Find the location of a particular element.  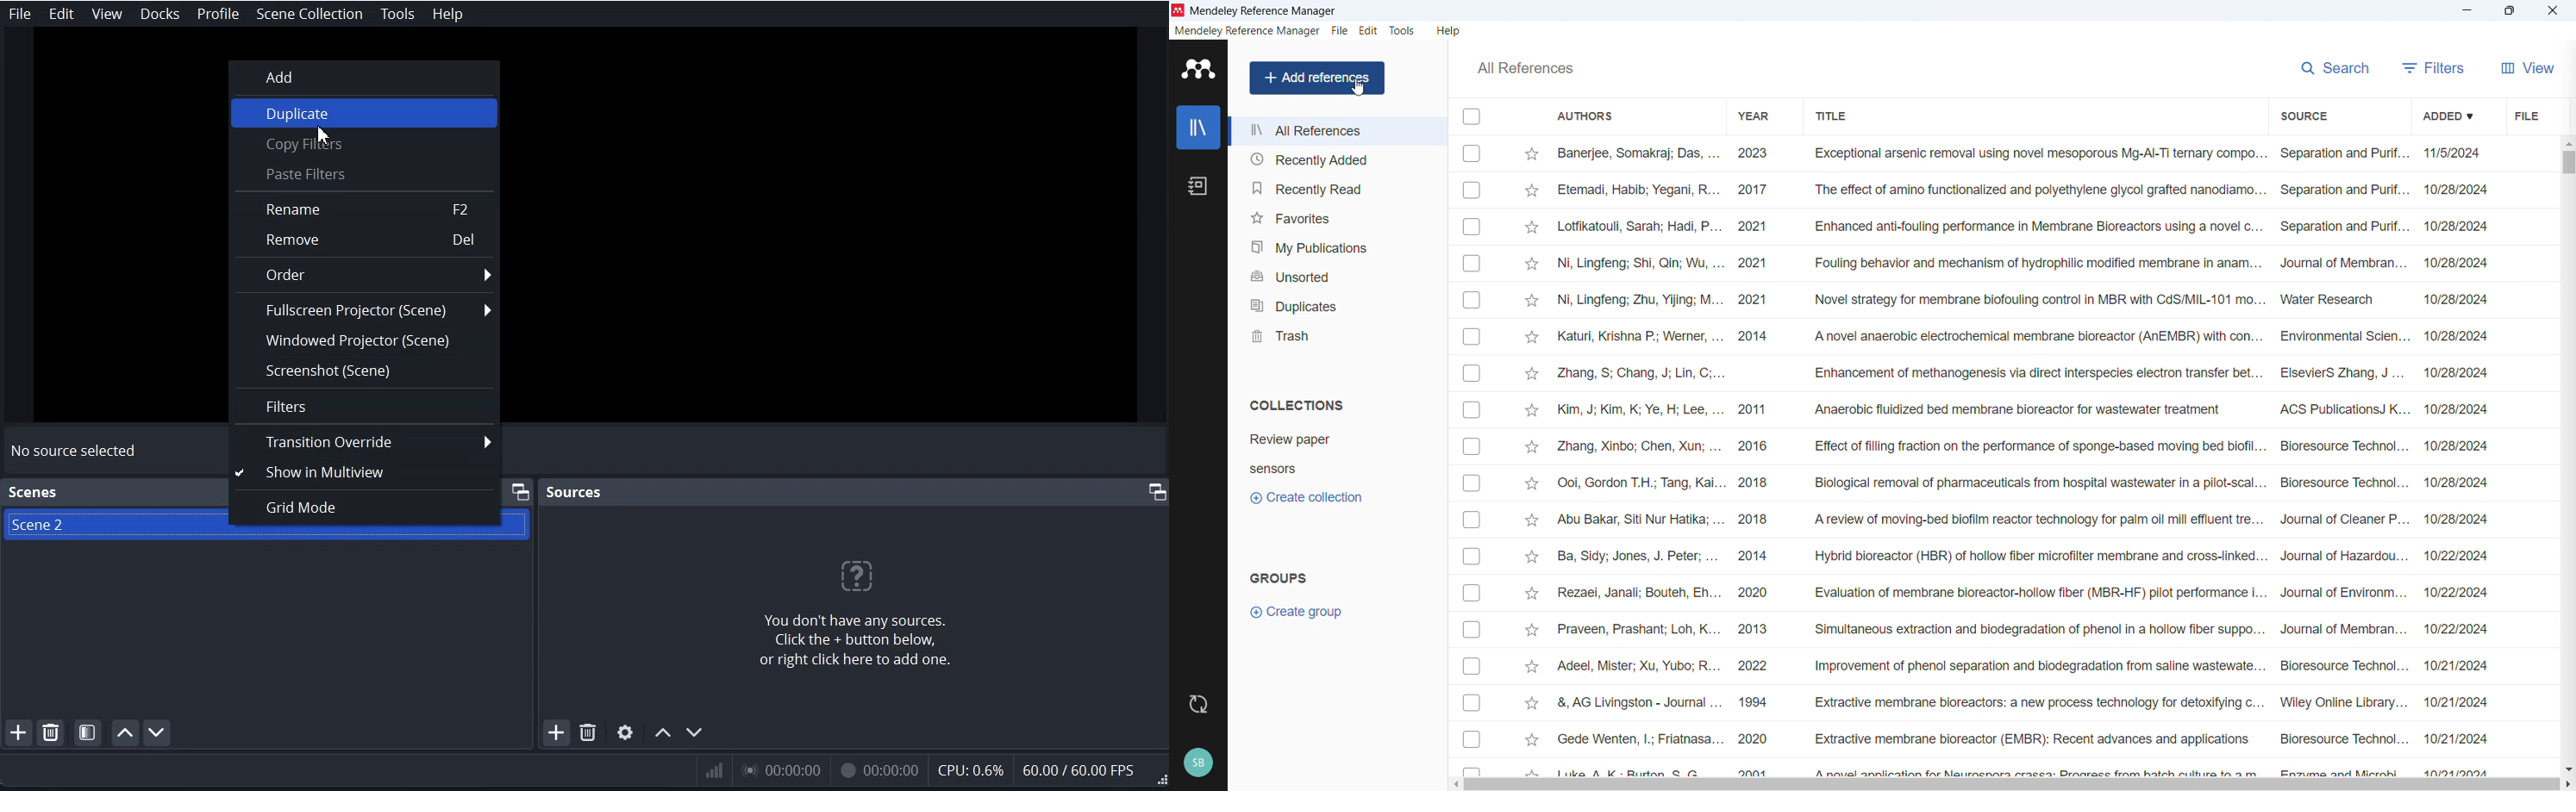

Screenshots is located at coordinates (365, 371).